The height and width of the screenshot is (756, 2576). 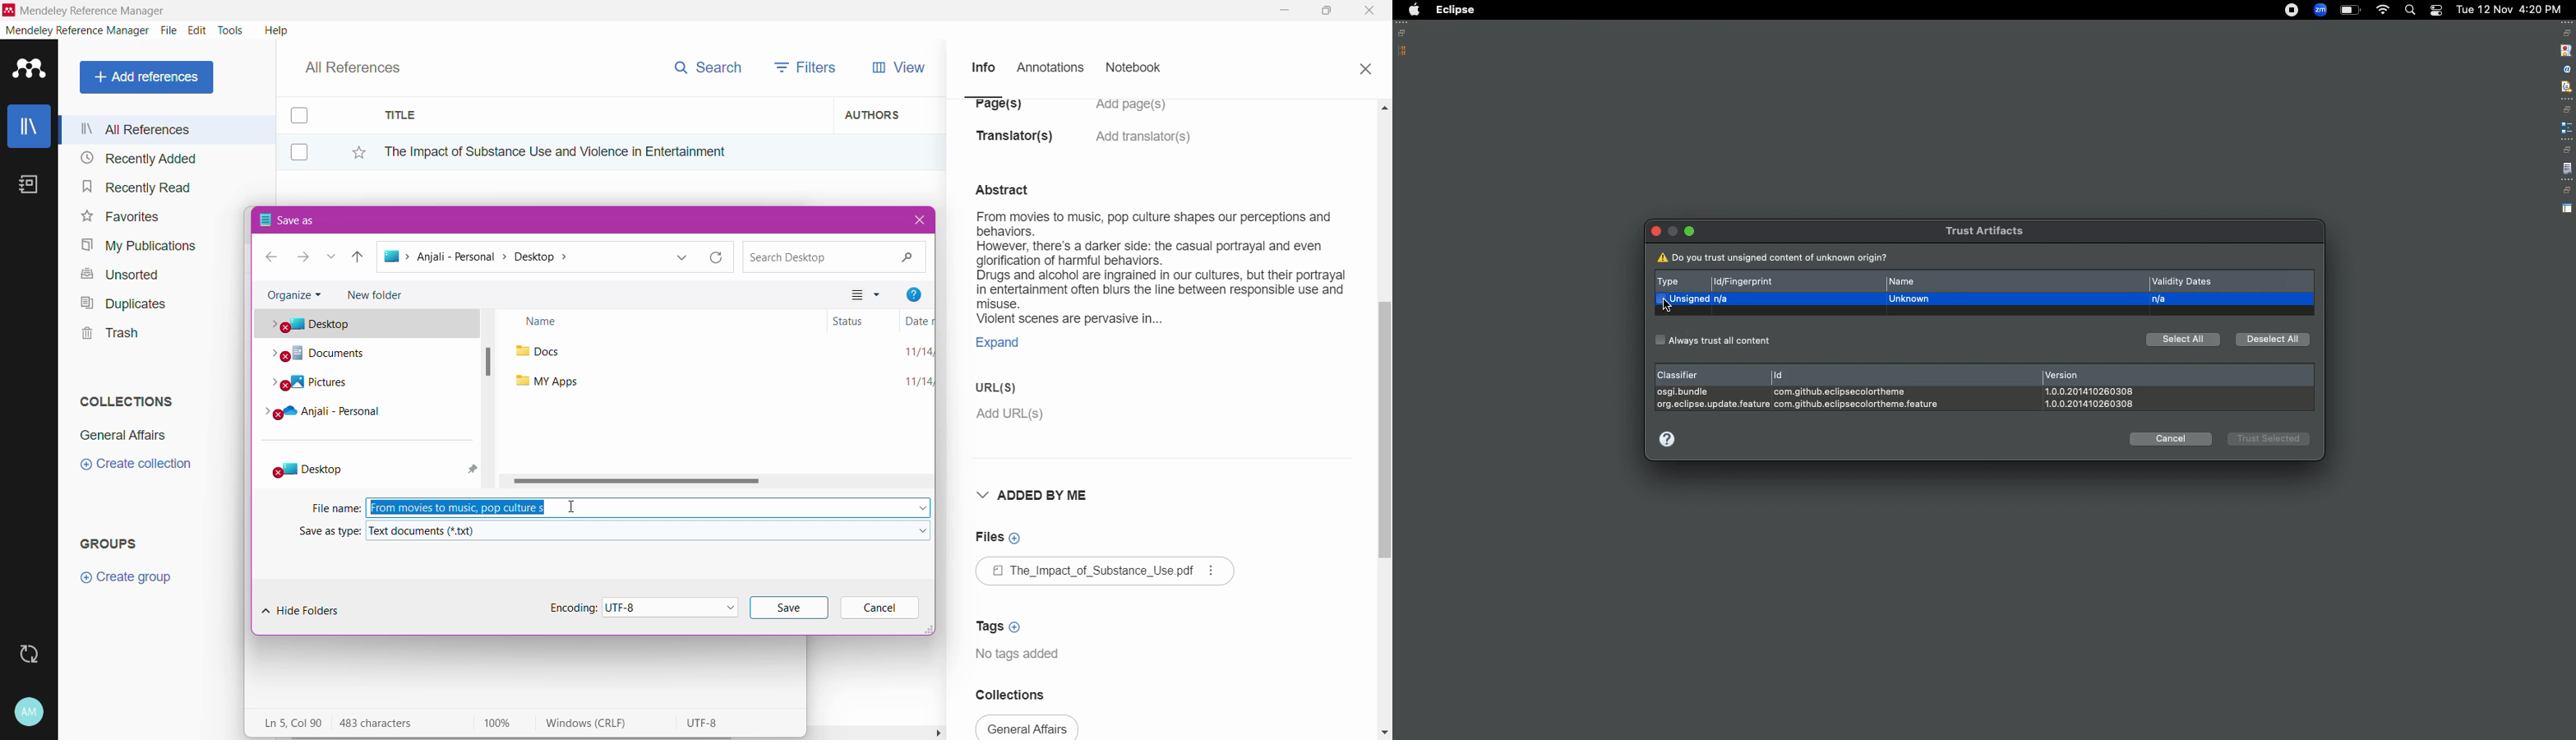 I want to click on my apps, so click(x=547, y=382).